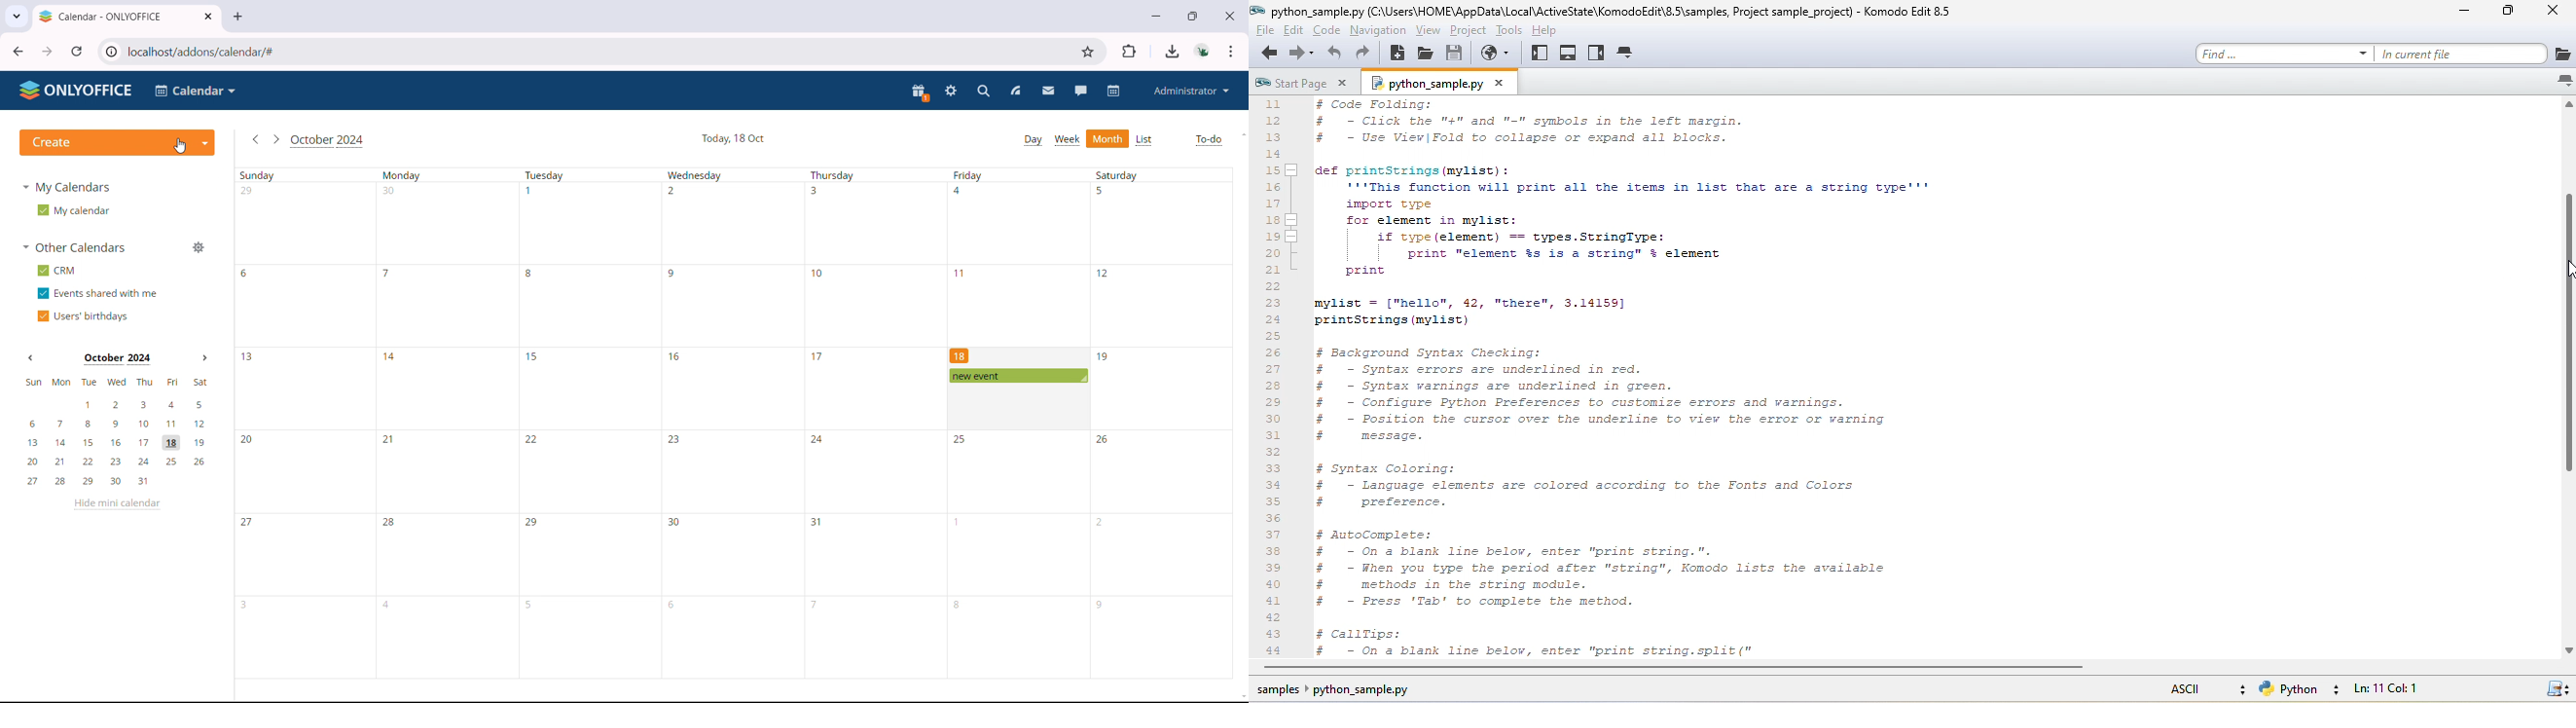  What do you see at coordinates (1204, 51) in the screenshot?
I see `accounts` at bounding box center [1204, 51].